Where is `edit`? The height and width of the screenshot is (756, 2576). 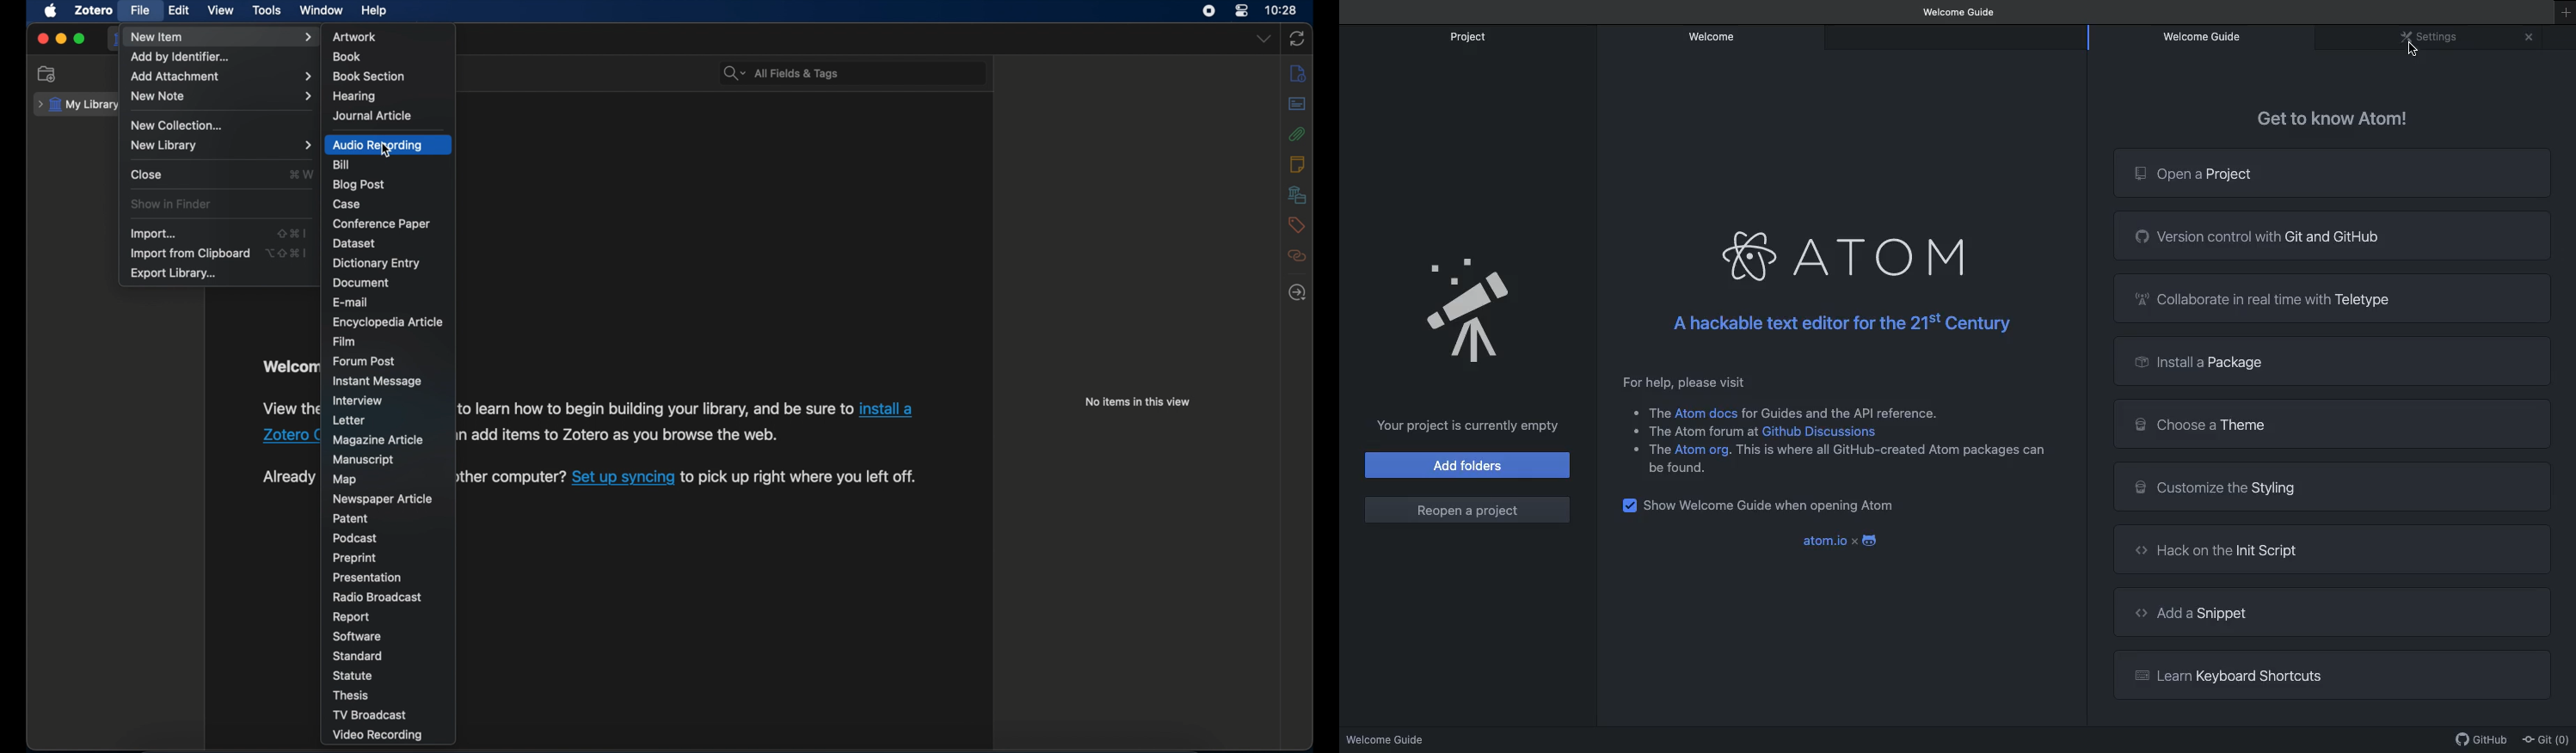
edit is located at coordinates (179, 11).